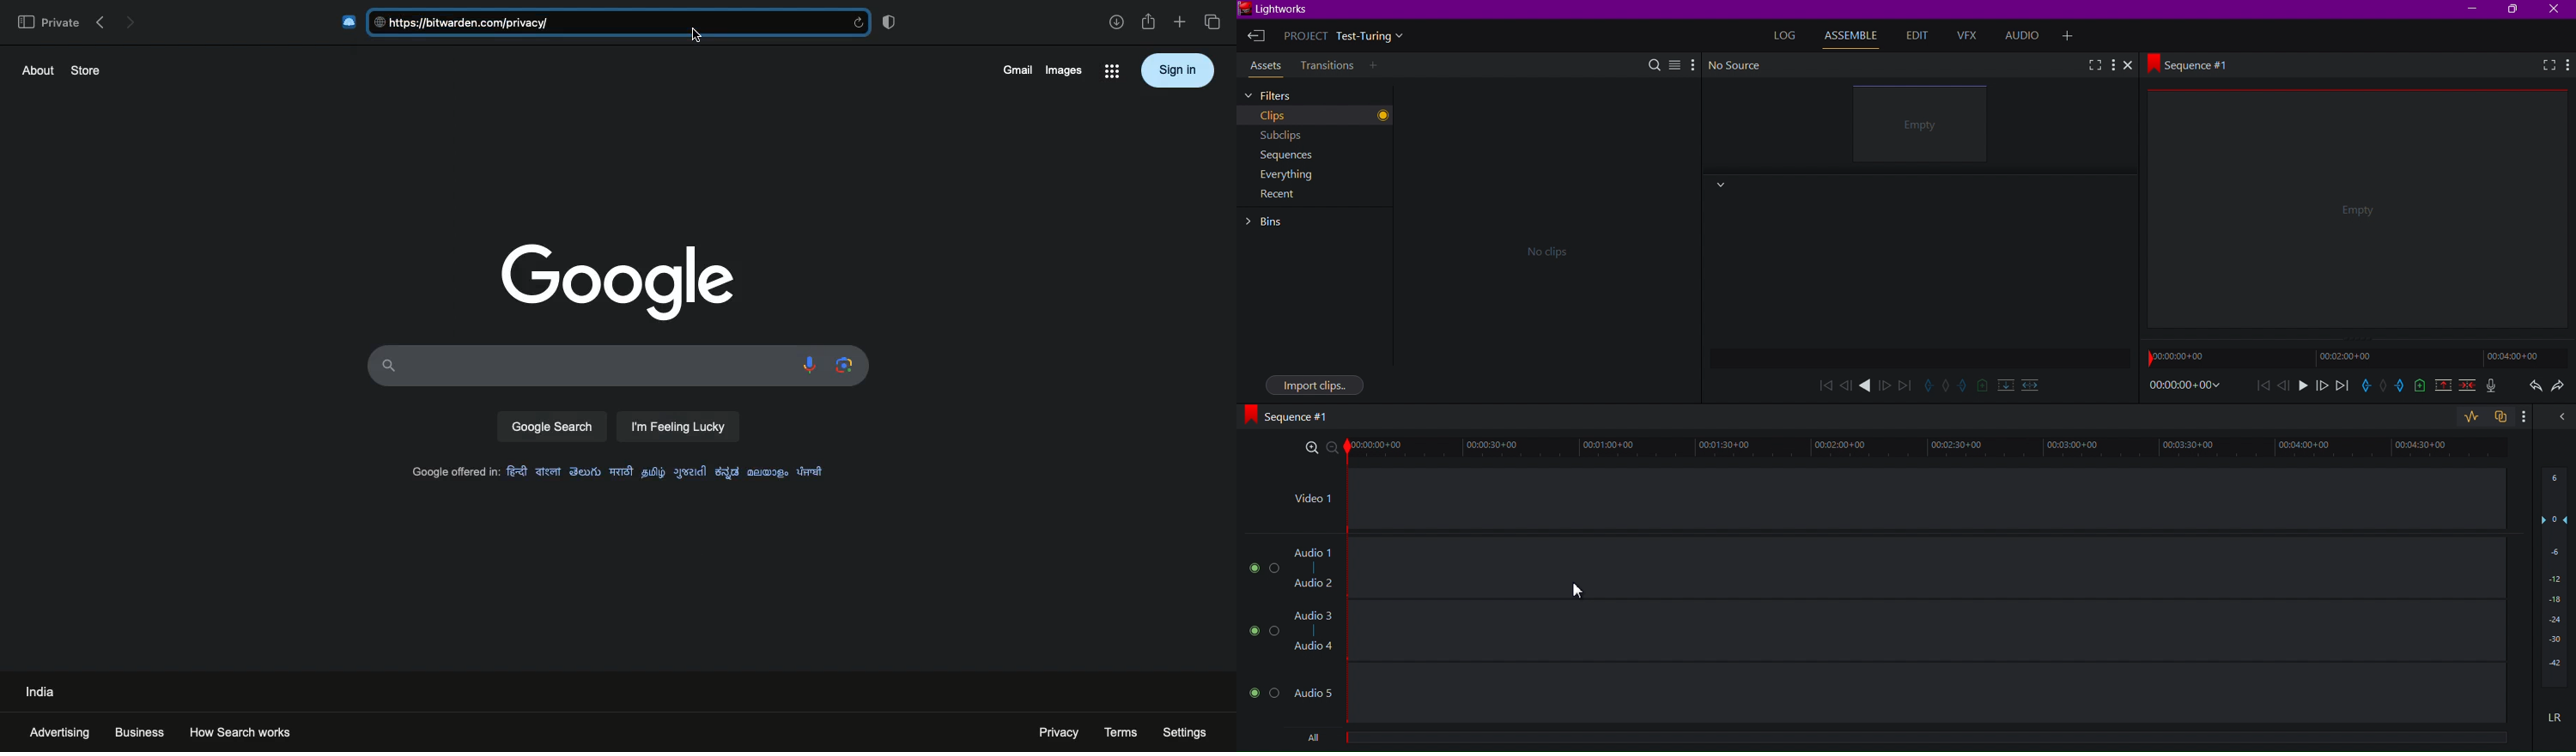 The width and height of the screenshot is (2576, 756). Describe the element at coordinates (347, 21) in the screenshot. I see `extension` at that location.